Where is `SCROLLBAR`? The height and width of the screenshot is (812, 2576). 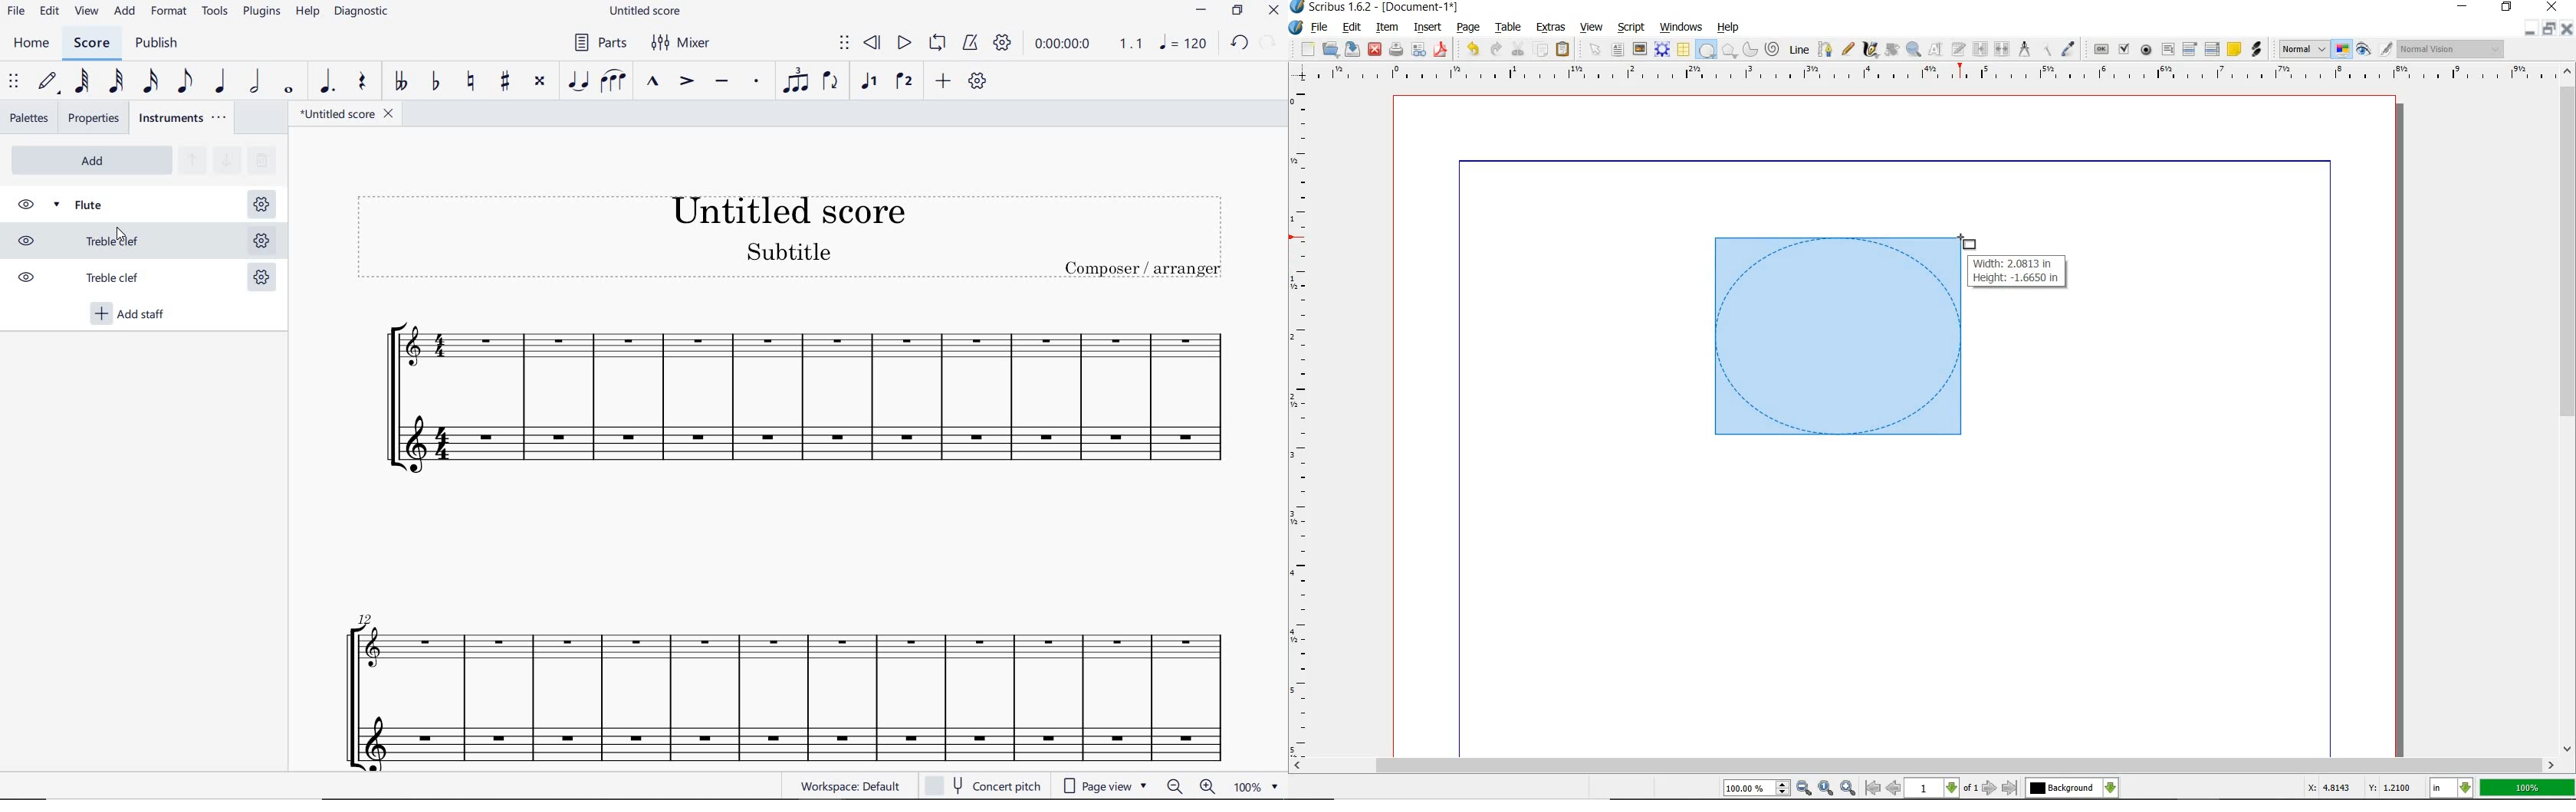 SCROLLBAR is located at coordinates (2568, 408).